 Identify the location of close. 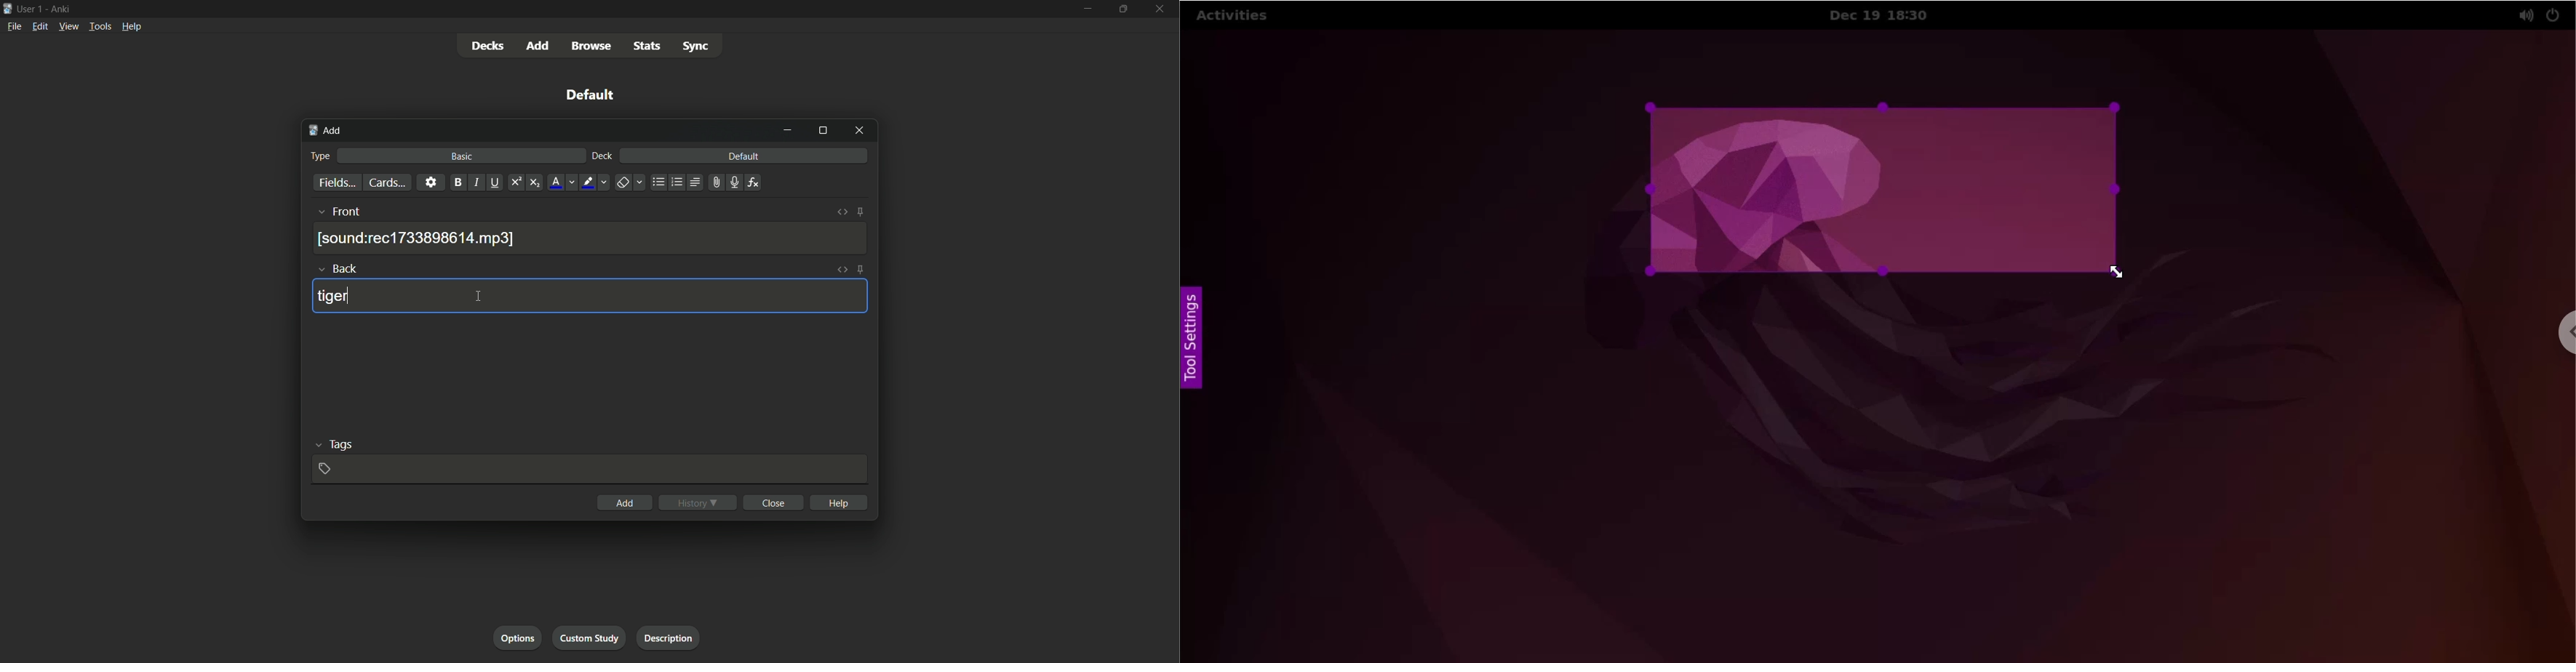
(773, 503).